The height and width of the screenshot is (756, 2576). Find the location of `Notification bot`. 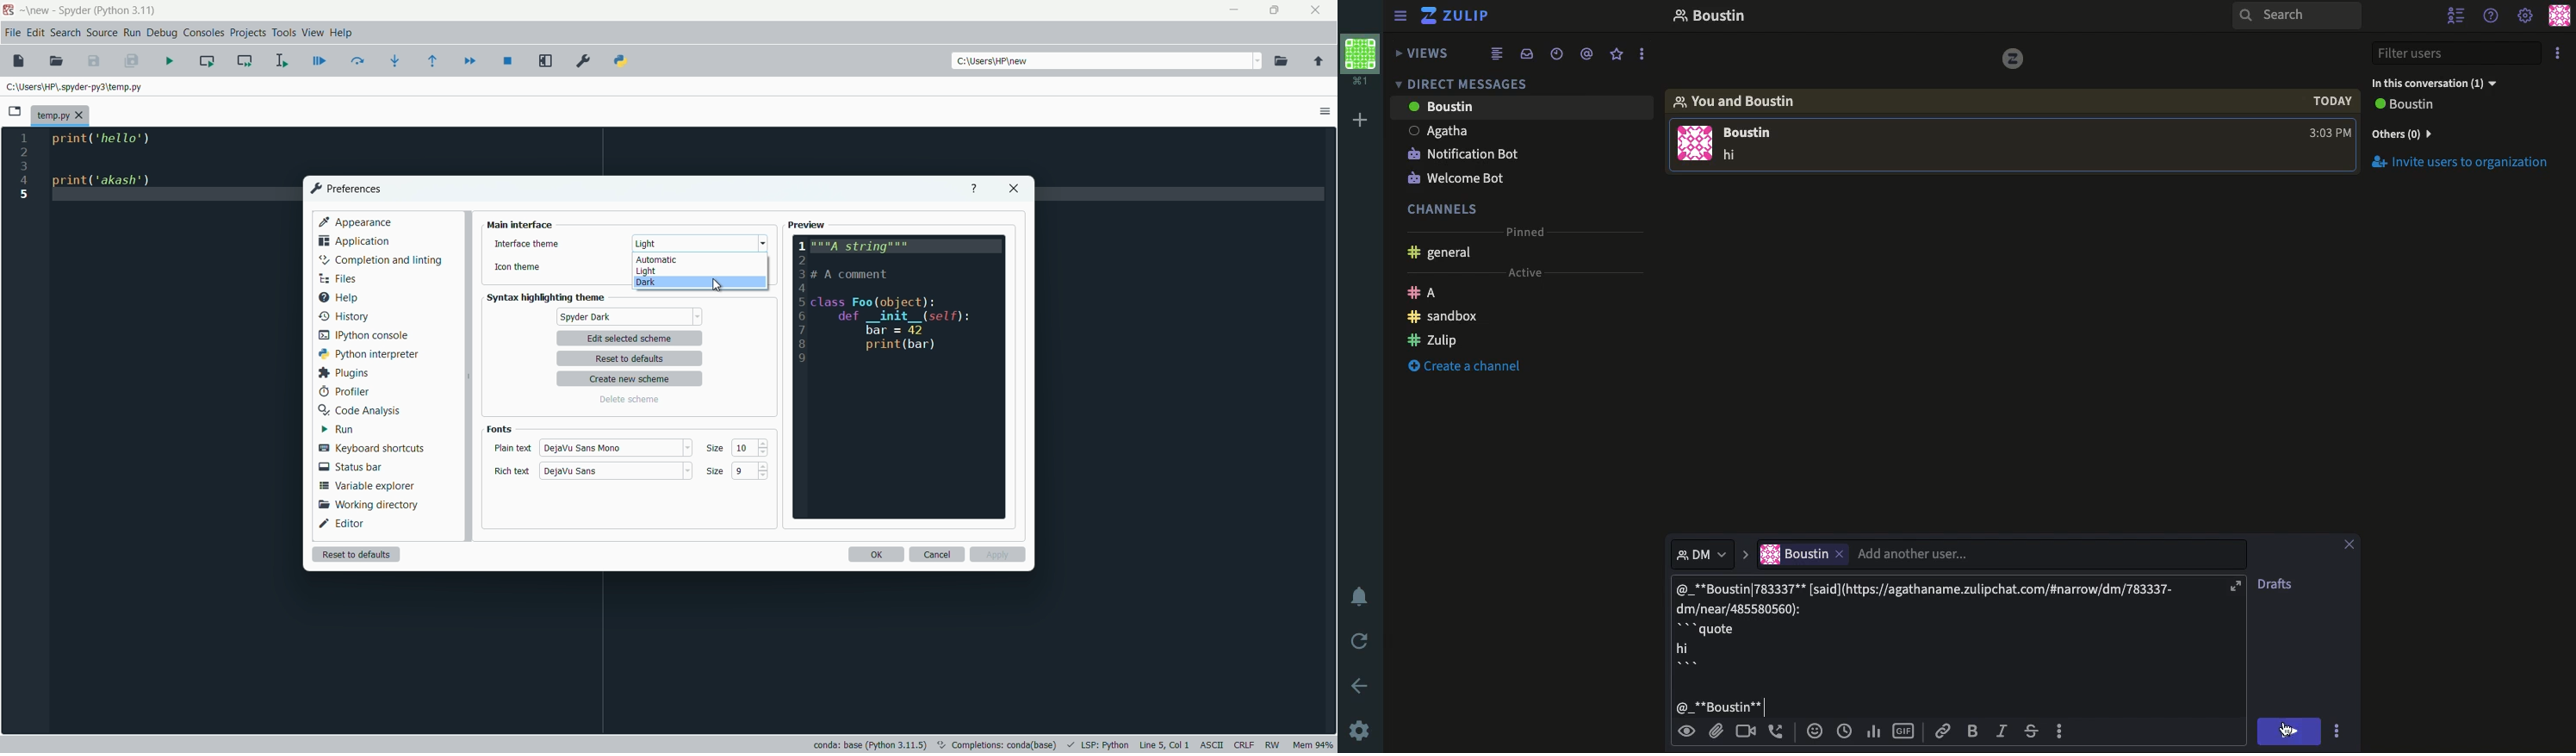

Notification bot is located at coordinates (1463, 152).